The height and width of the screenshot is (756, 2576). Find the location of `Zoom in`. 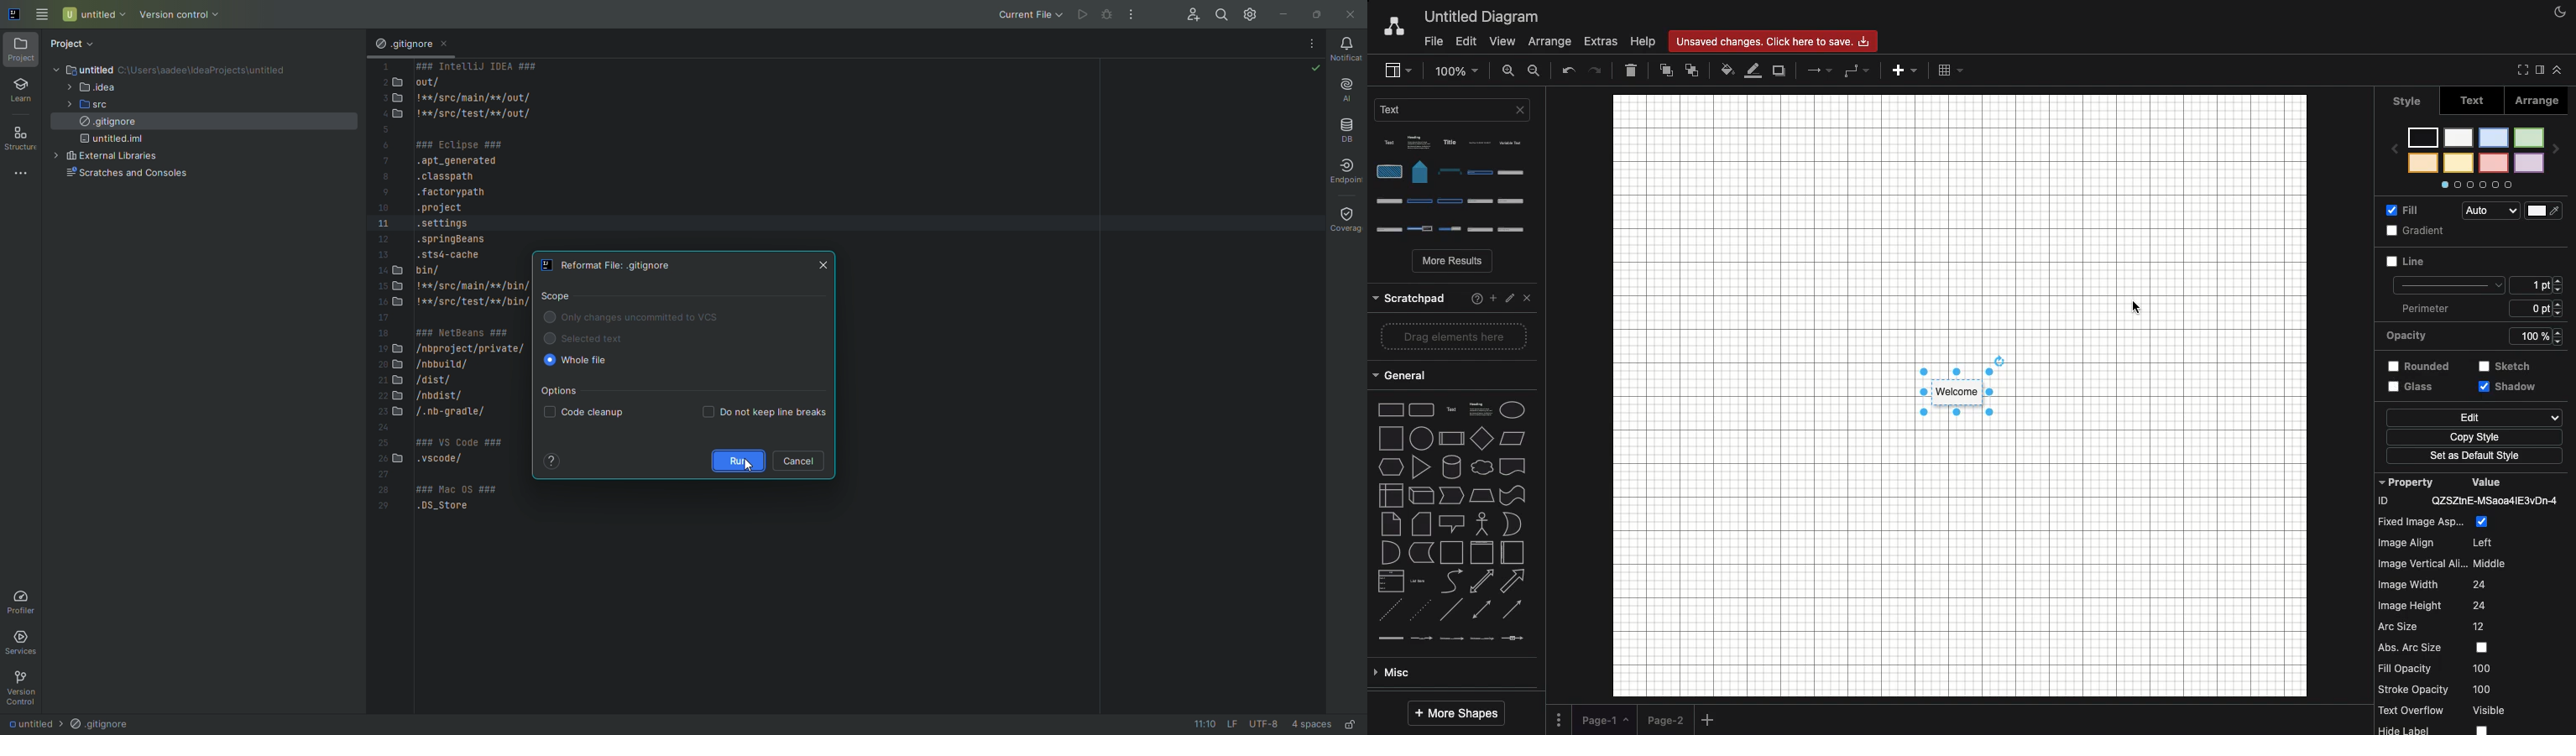

Zoom in is located at coordinates (1509, 70).